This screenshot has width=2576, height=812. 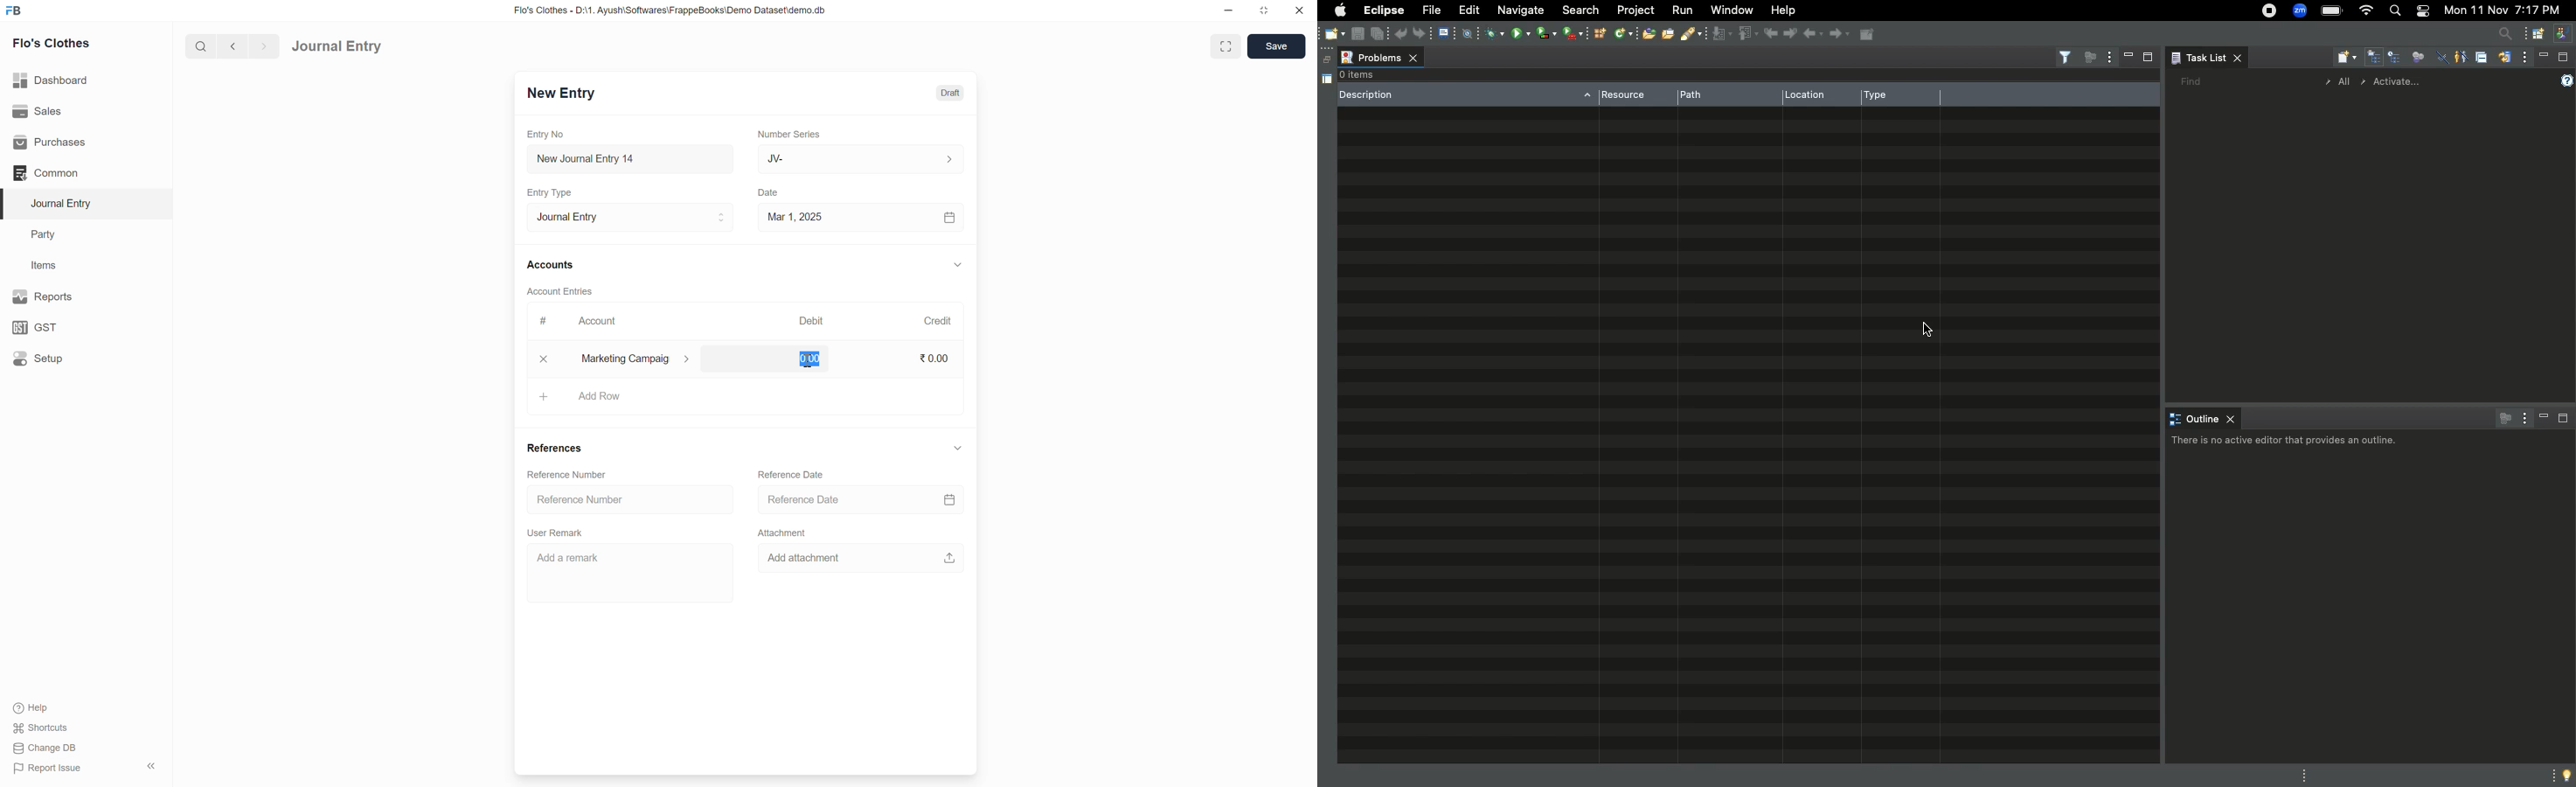 I want to click on Change DB, so click(x=45, y=748).